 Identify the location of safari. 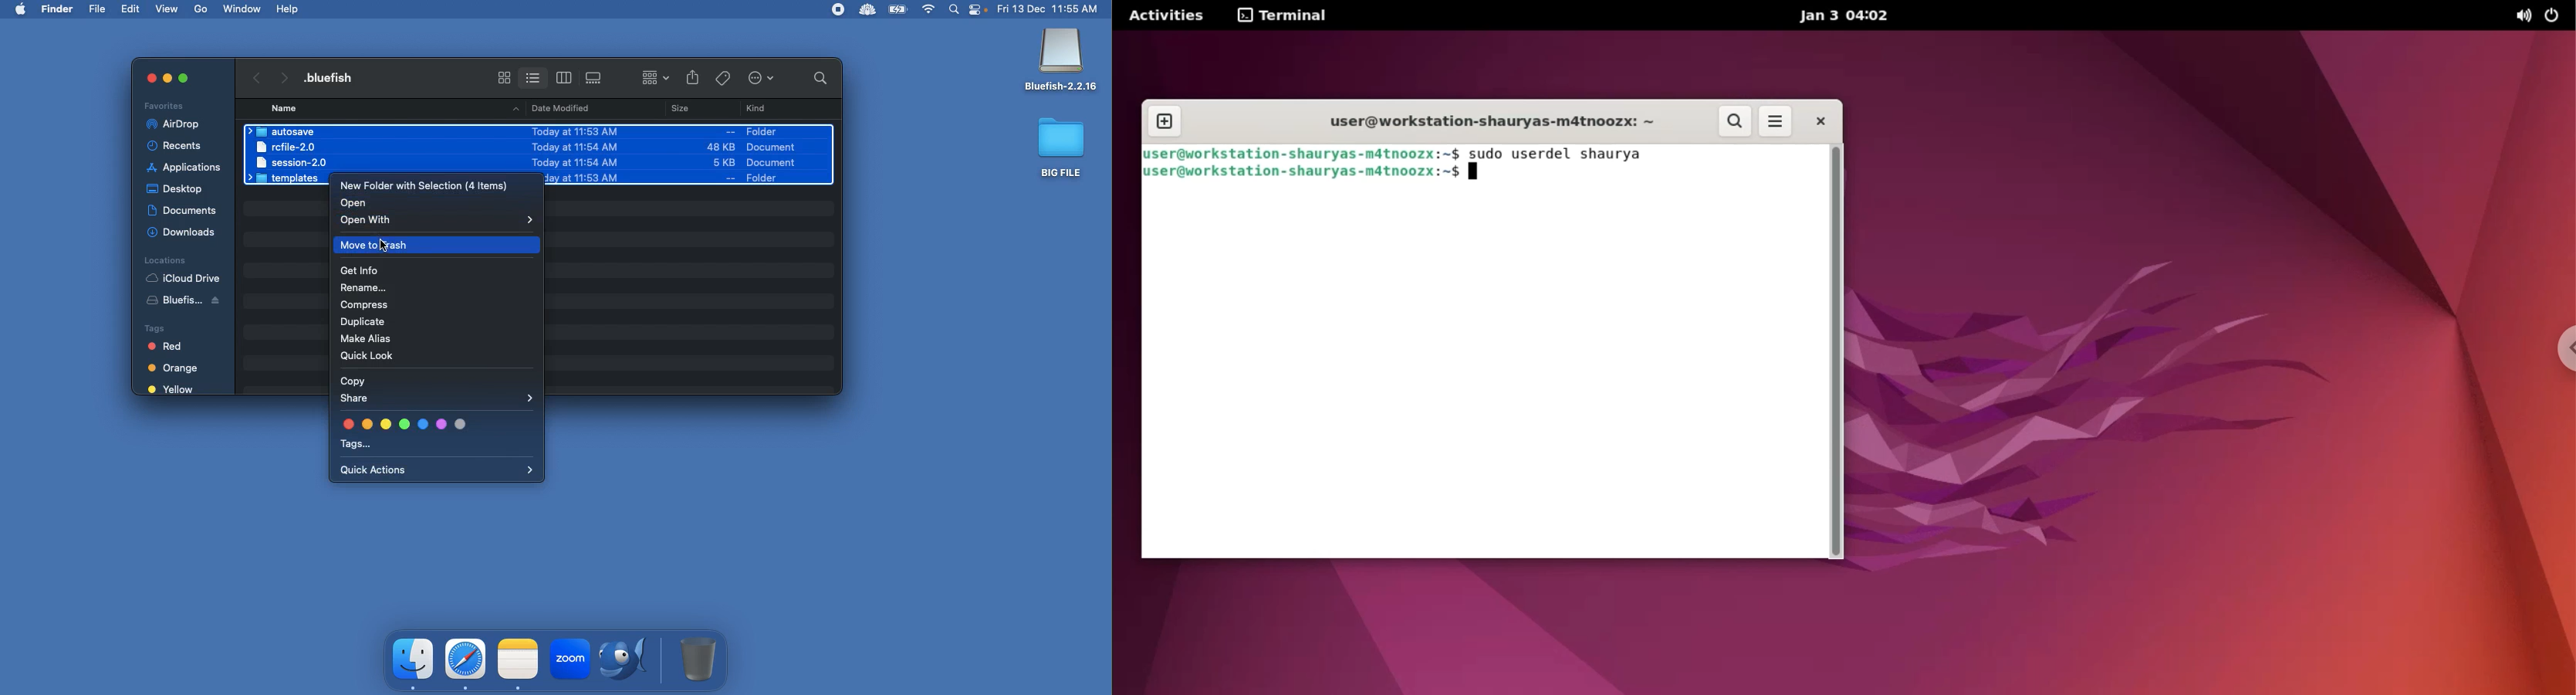
(466, 659).